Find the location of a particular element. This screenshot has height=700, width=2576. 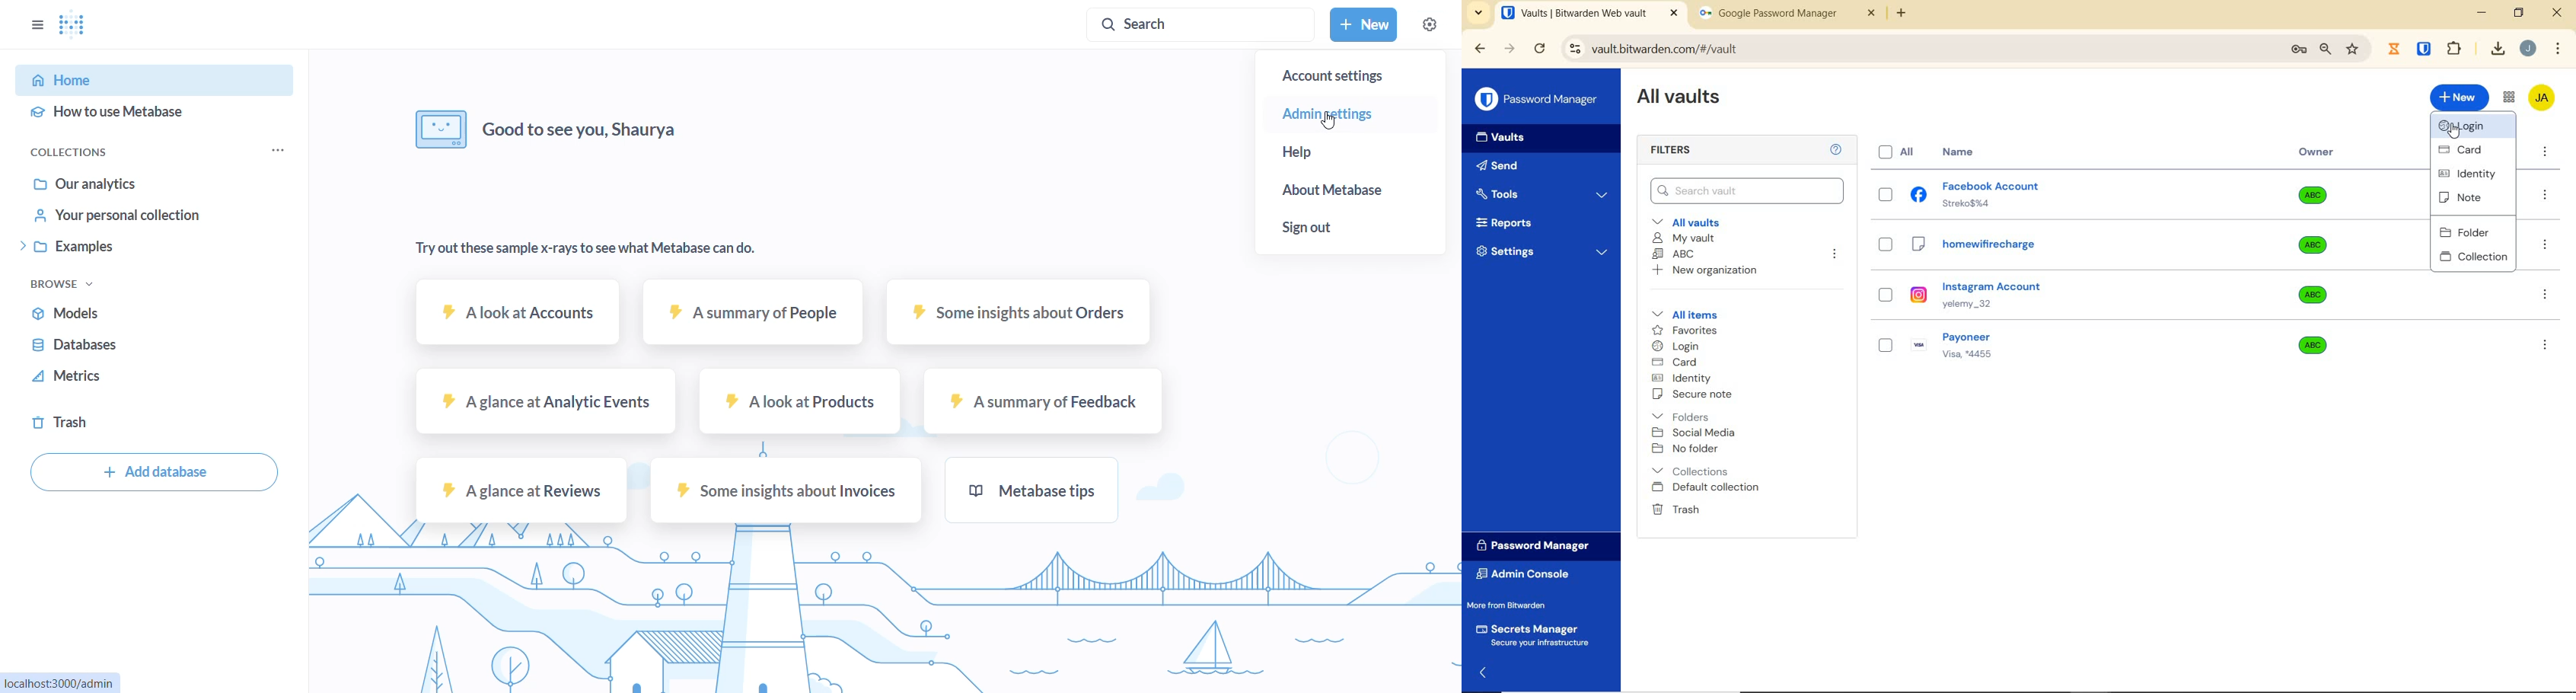

Folders is located at coordinates (1683, 414).